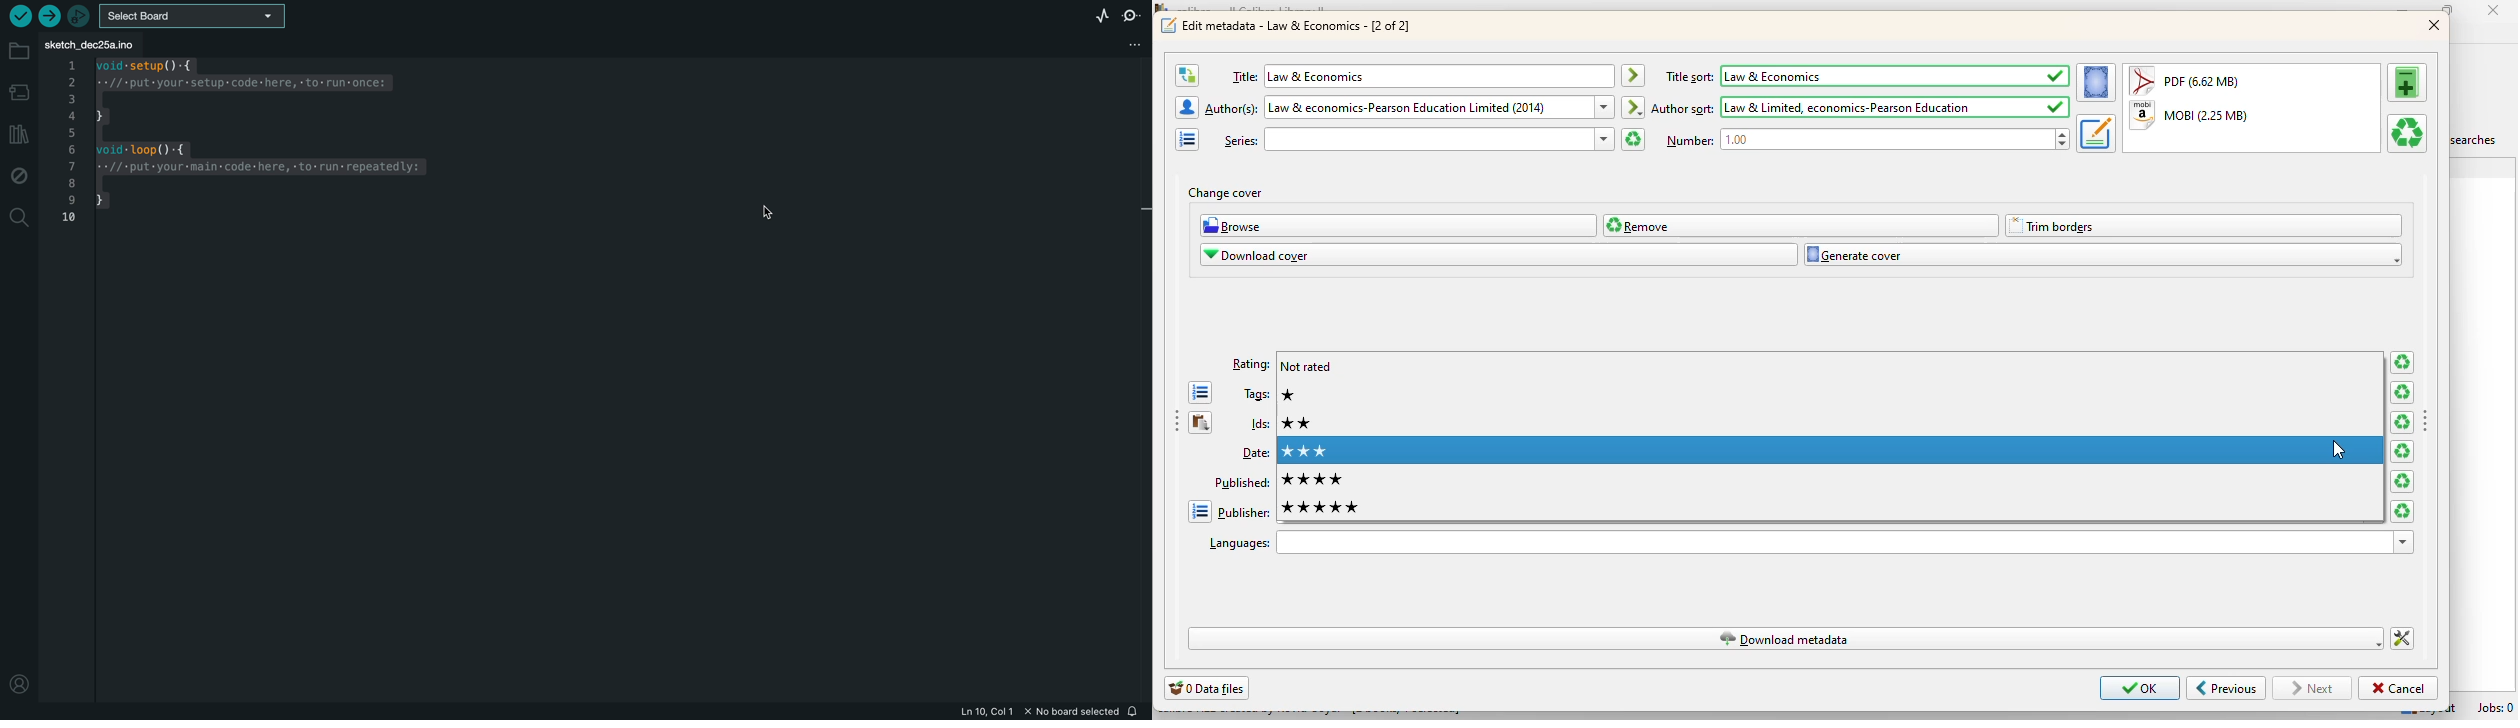  What do you see at coordinates (1399, 226) in the screenshot?
I see `browse` at bounding box center [1399, 226].